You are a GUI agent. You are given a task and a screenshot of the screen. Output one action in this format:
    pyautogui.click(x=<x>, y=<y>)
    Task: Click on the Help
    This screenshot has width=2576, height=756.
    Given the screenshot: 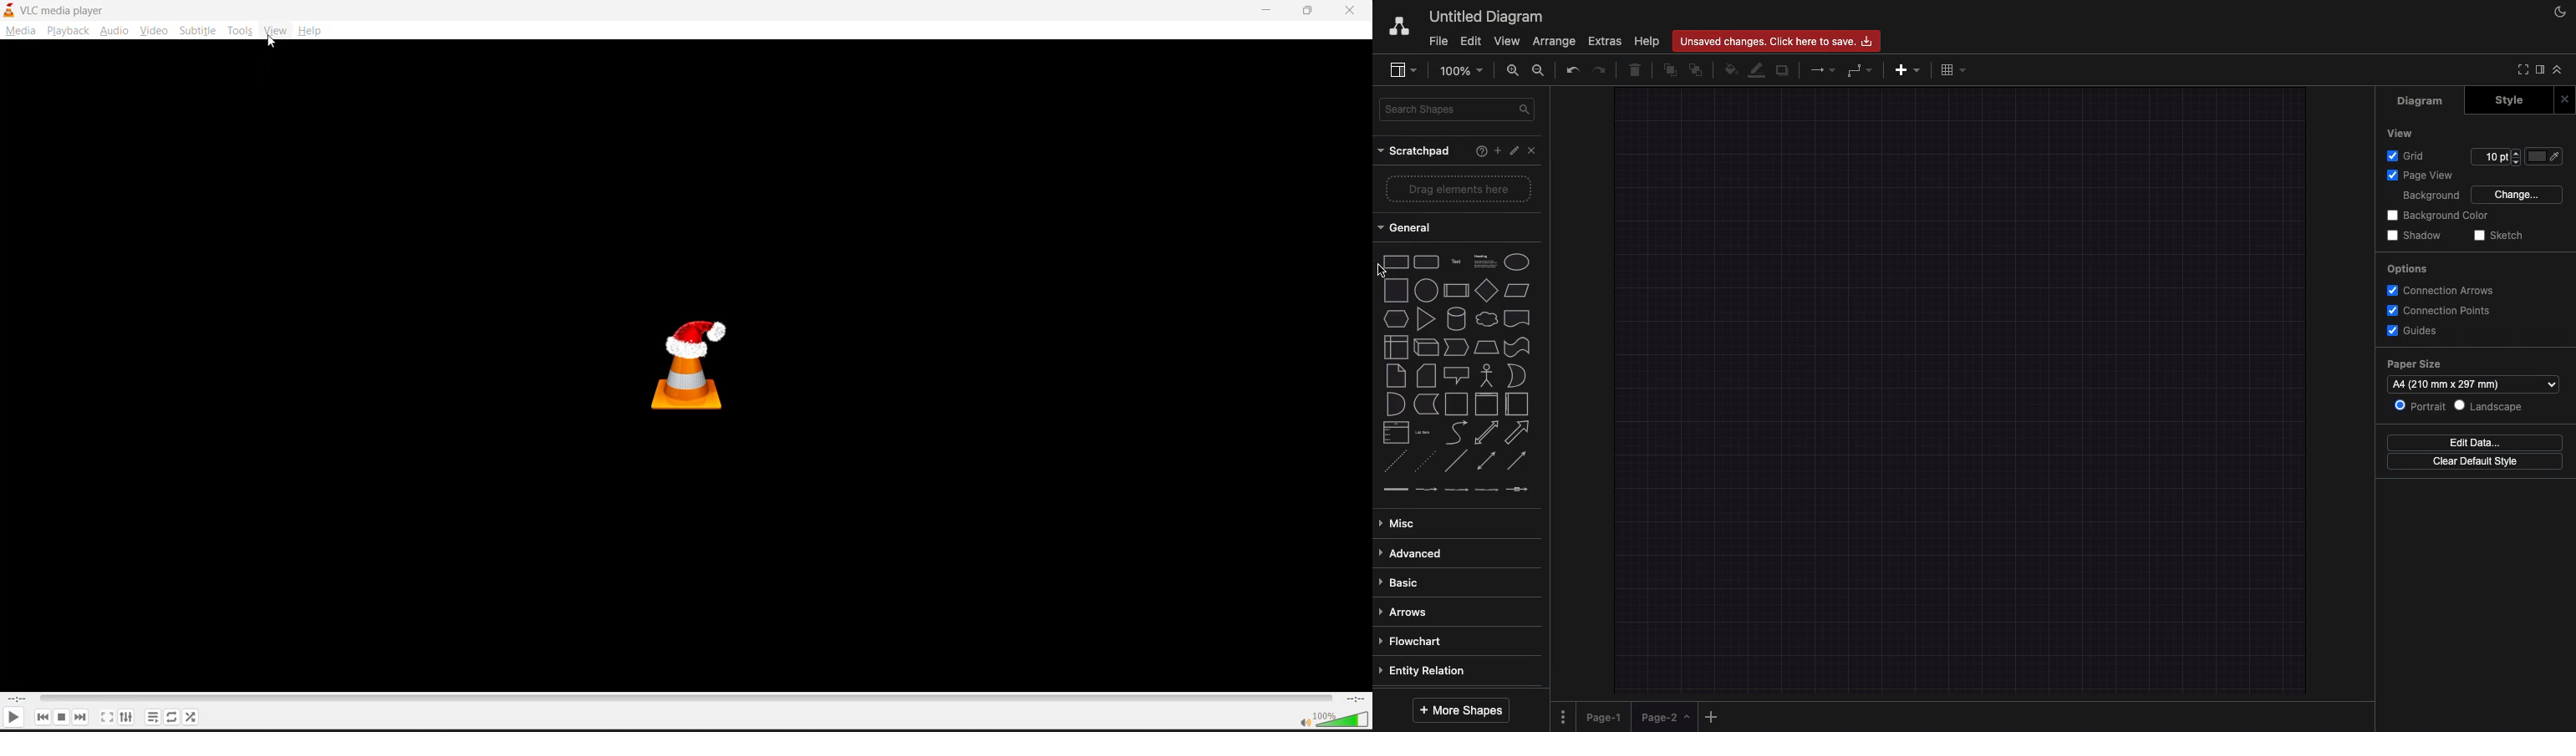 What is the action you would take?
    pyautogui.click(x=1478, y=152)
    